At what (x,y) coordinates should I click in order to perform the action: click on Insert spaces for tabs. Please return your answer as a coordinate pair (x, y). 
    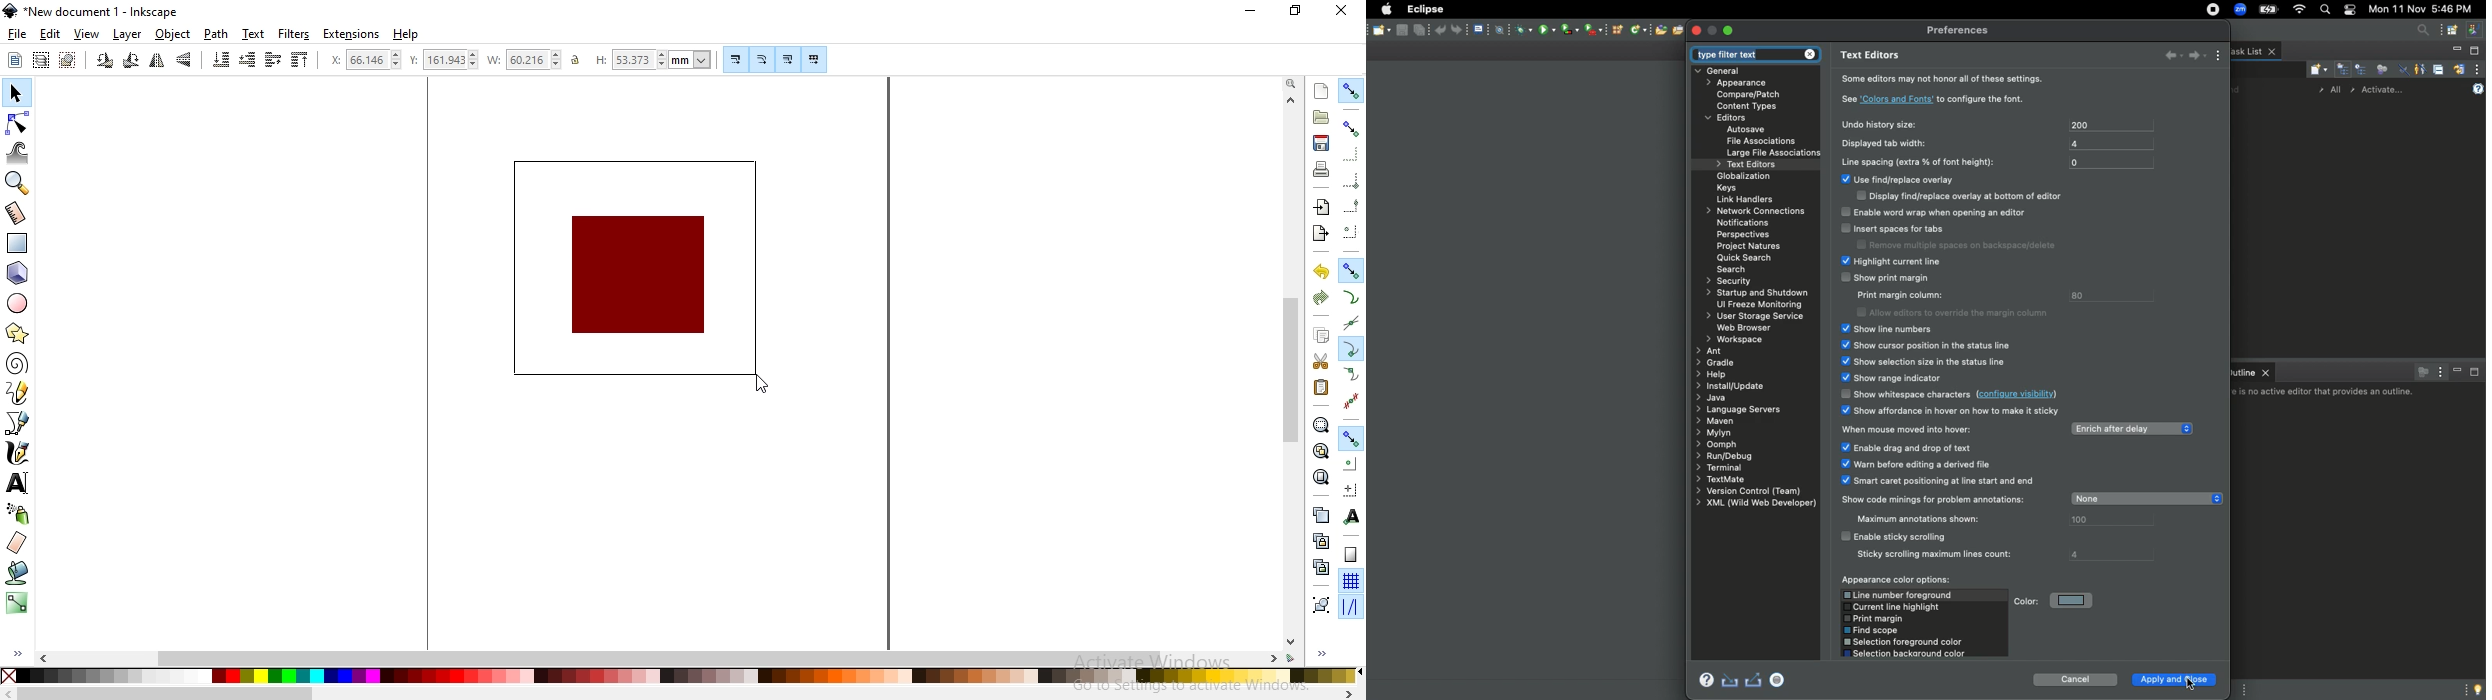
    Looking at the image, I should click on (1955, 235).